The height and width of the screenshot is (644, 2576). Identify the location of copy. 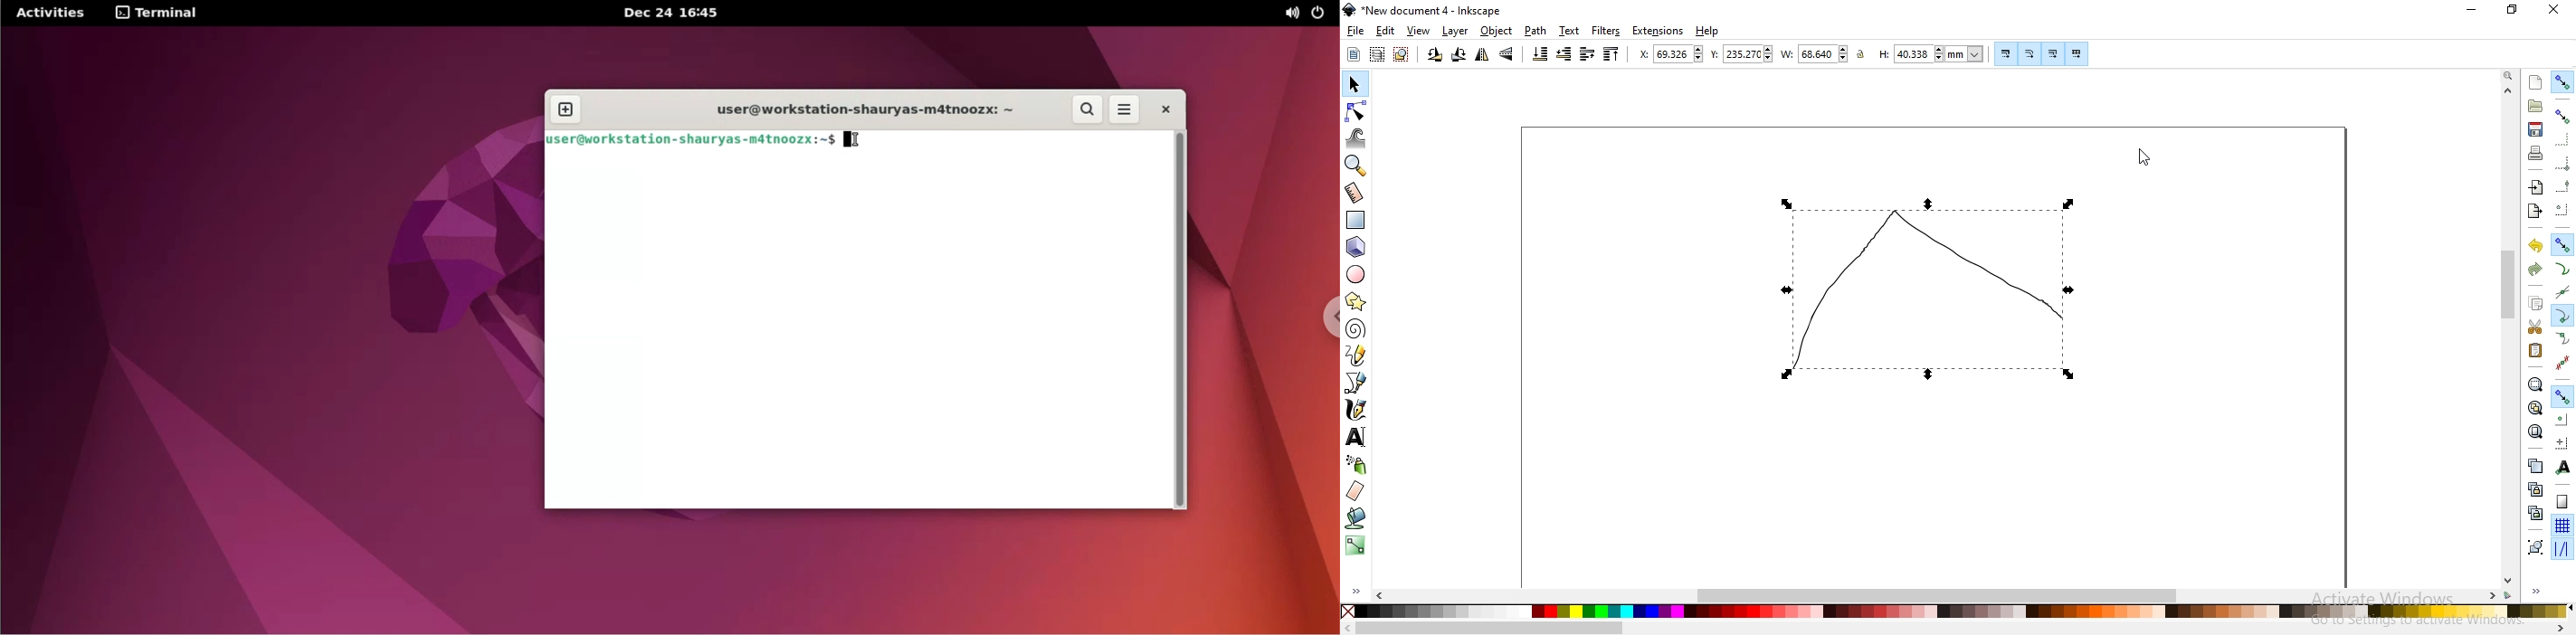
(2534, 301).